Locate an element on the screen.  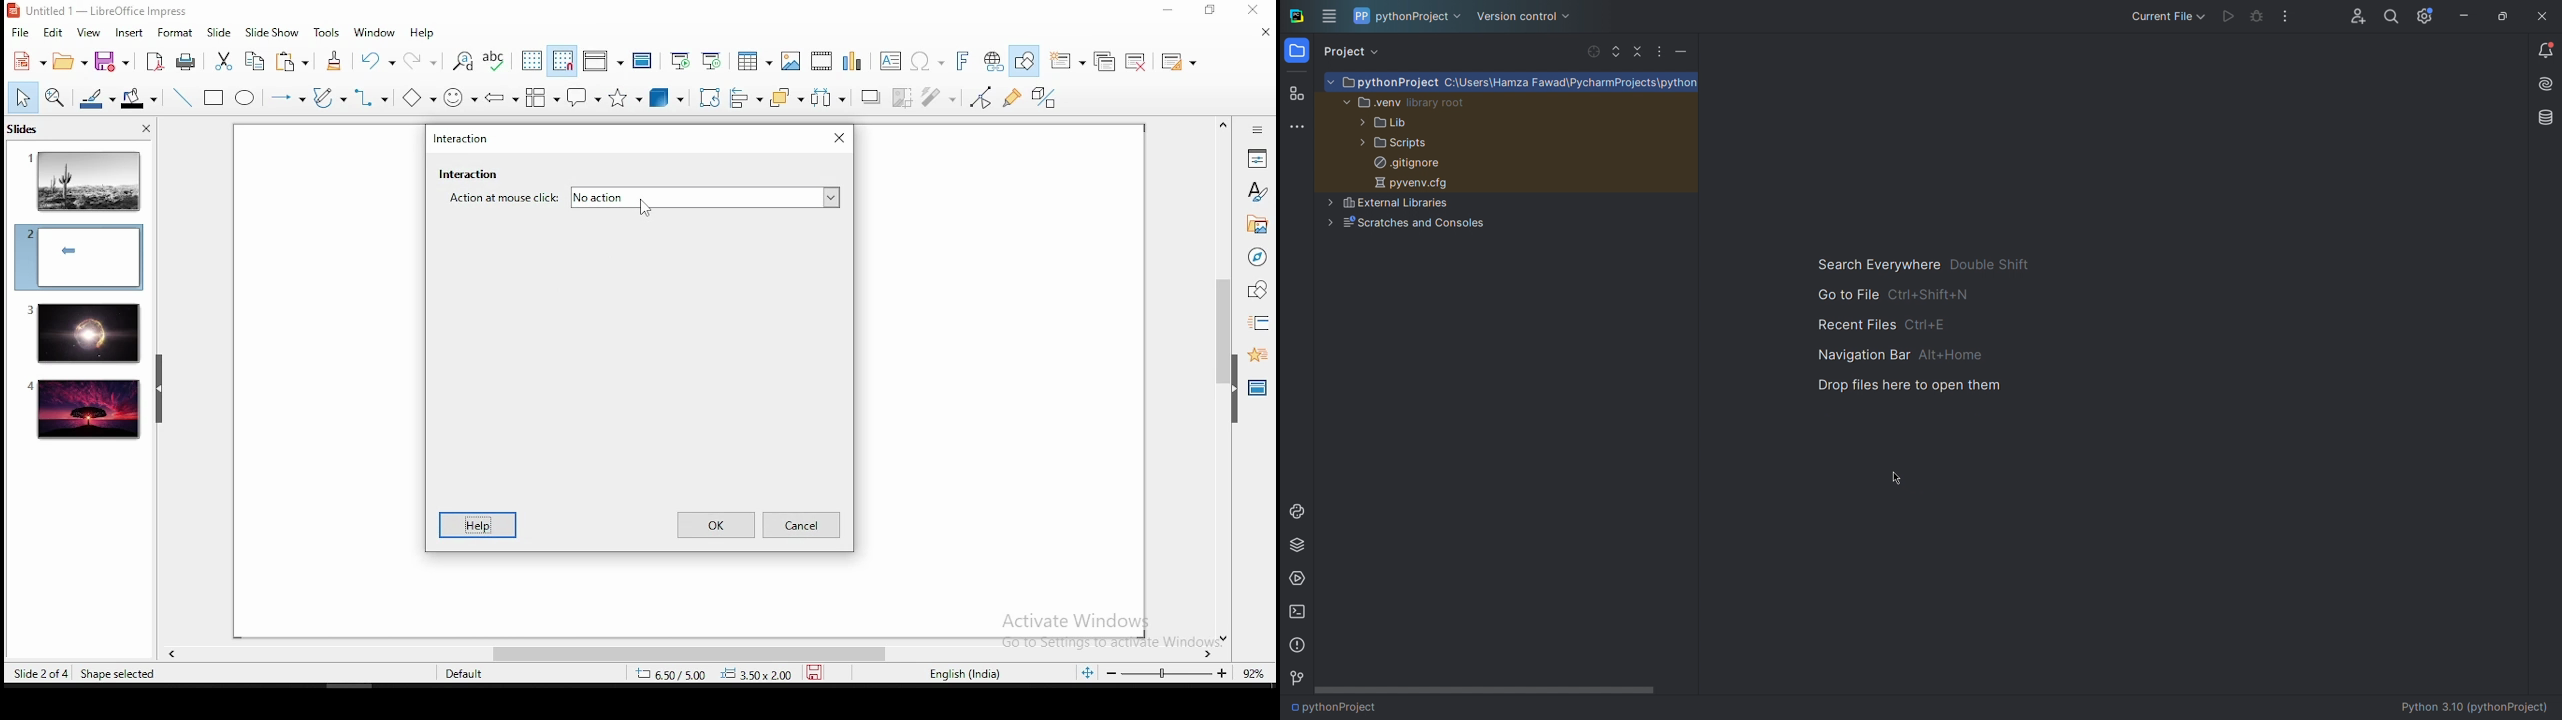
arrange is located at coordinates (785, 99).